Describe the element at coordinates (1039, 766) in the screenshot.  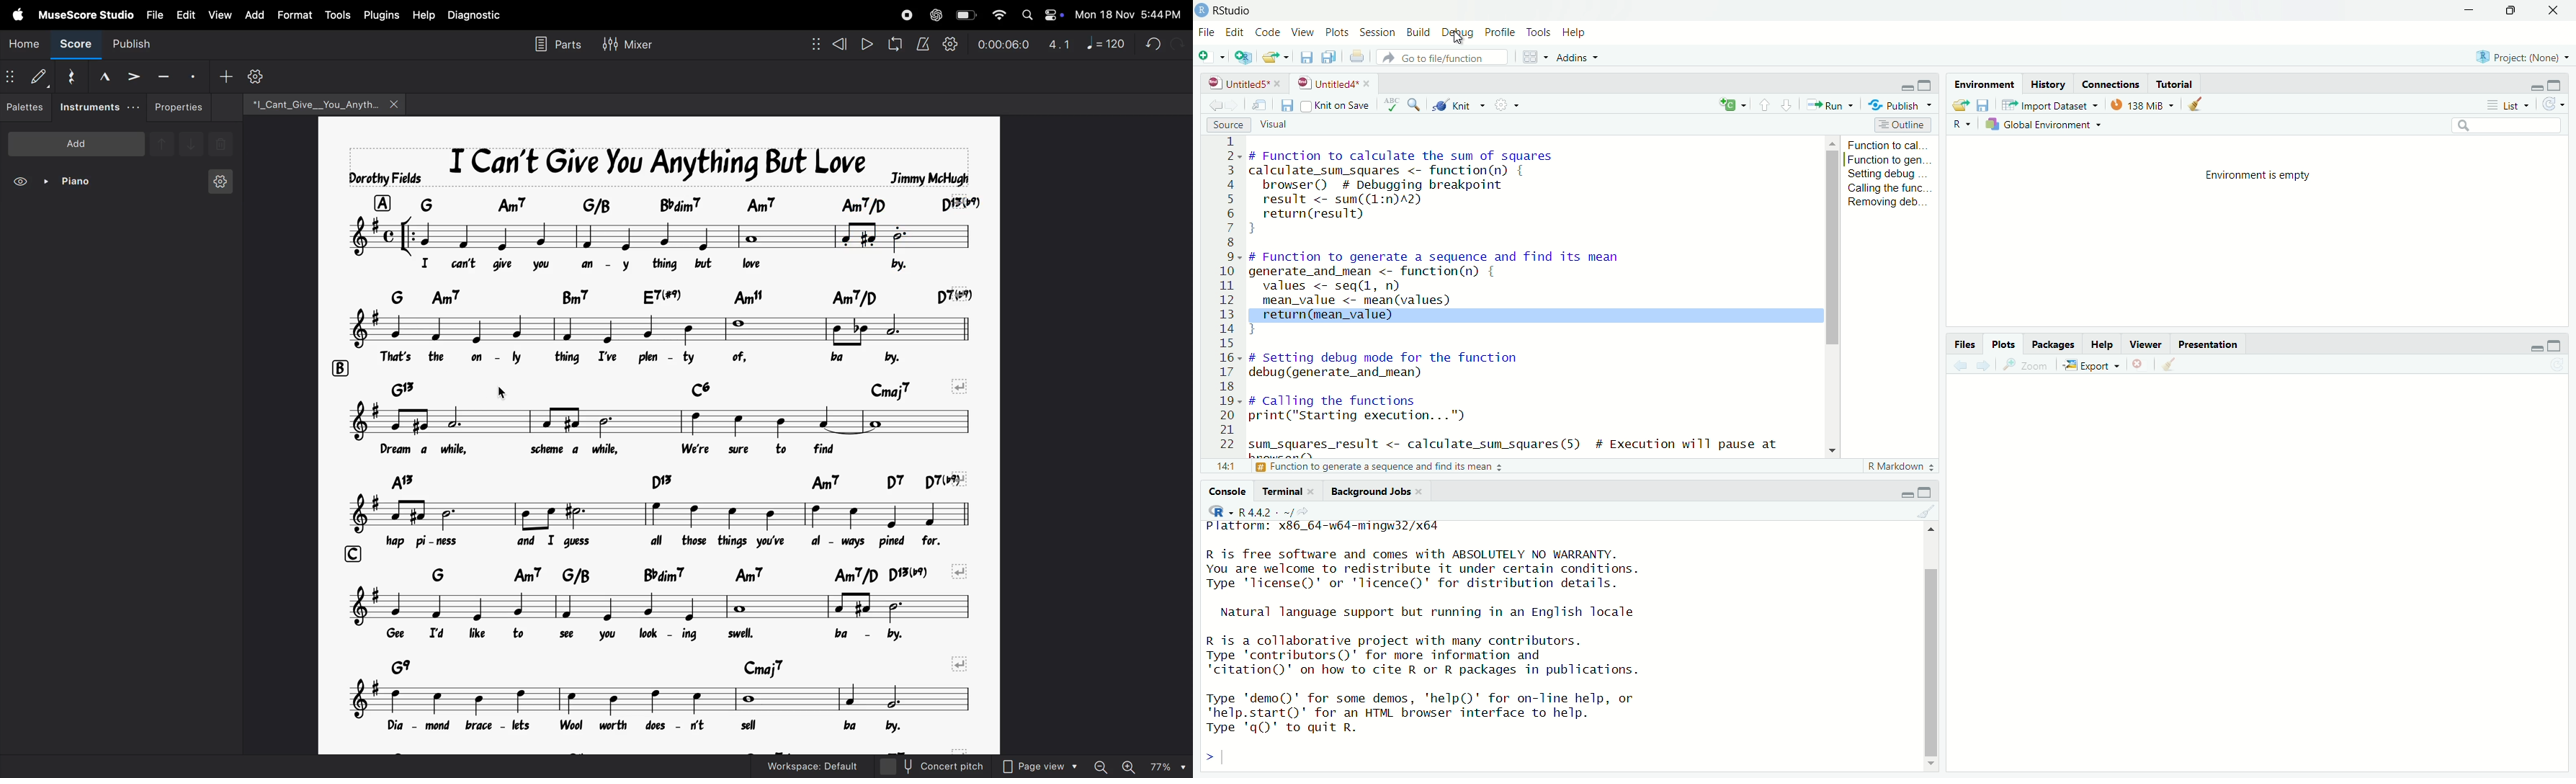
I see `page view` at that location.